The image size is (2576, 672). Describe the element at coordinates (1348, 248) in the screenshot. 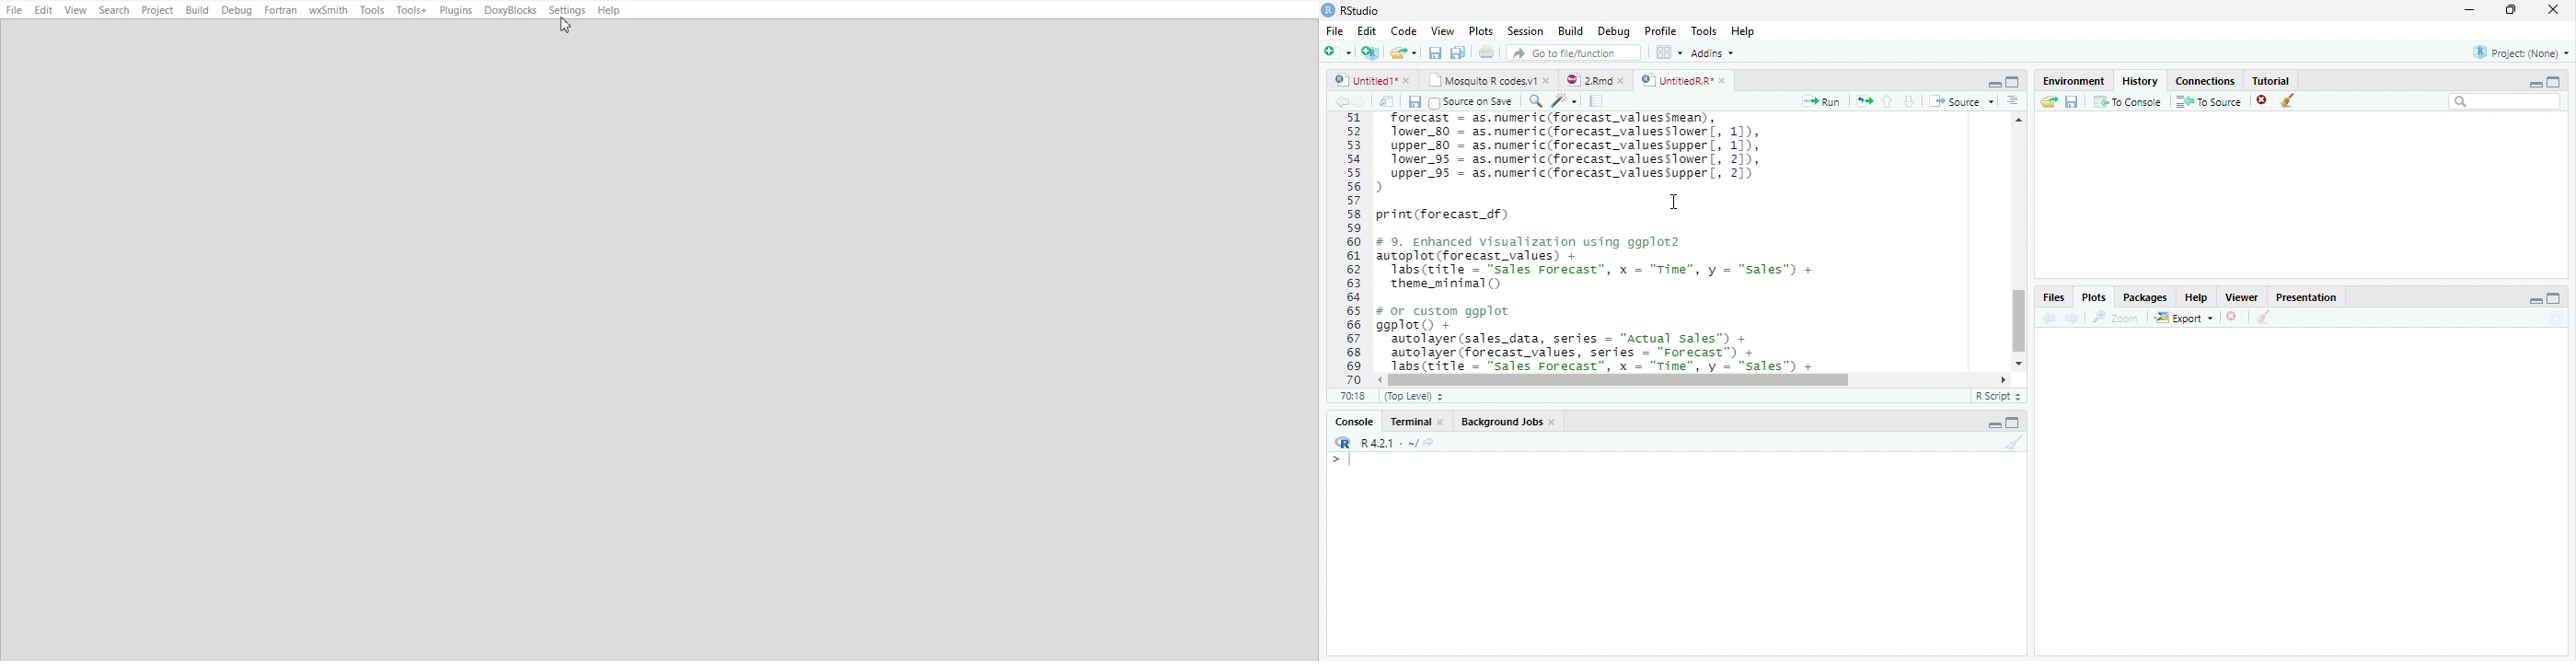

I see `Row number` at that location.